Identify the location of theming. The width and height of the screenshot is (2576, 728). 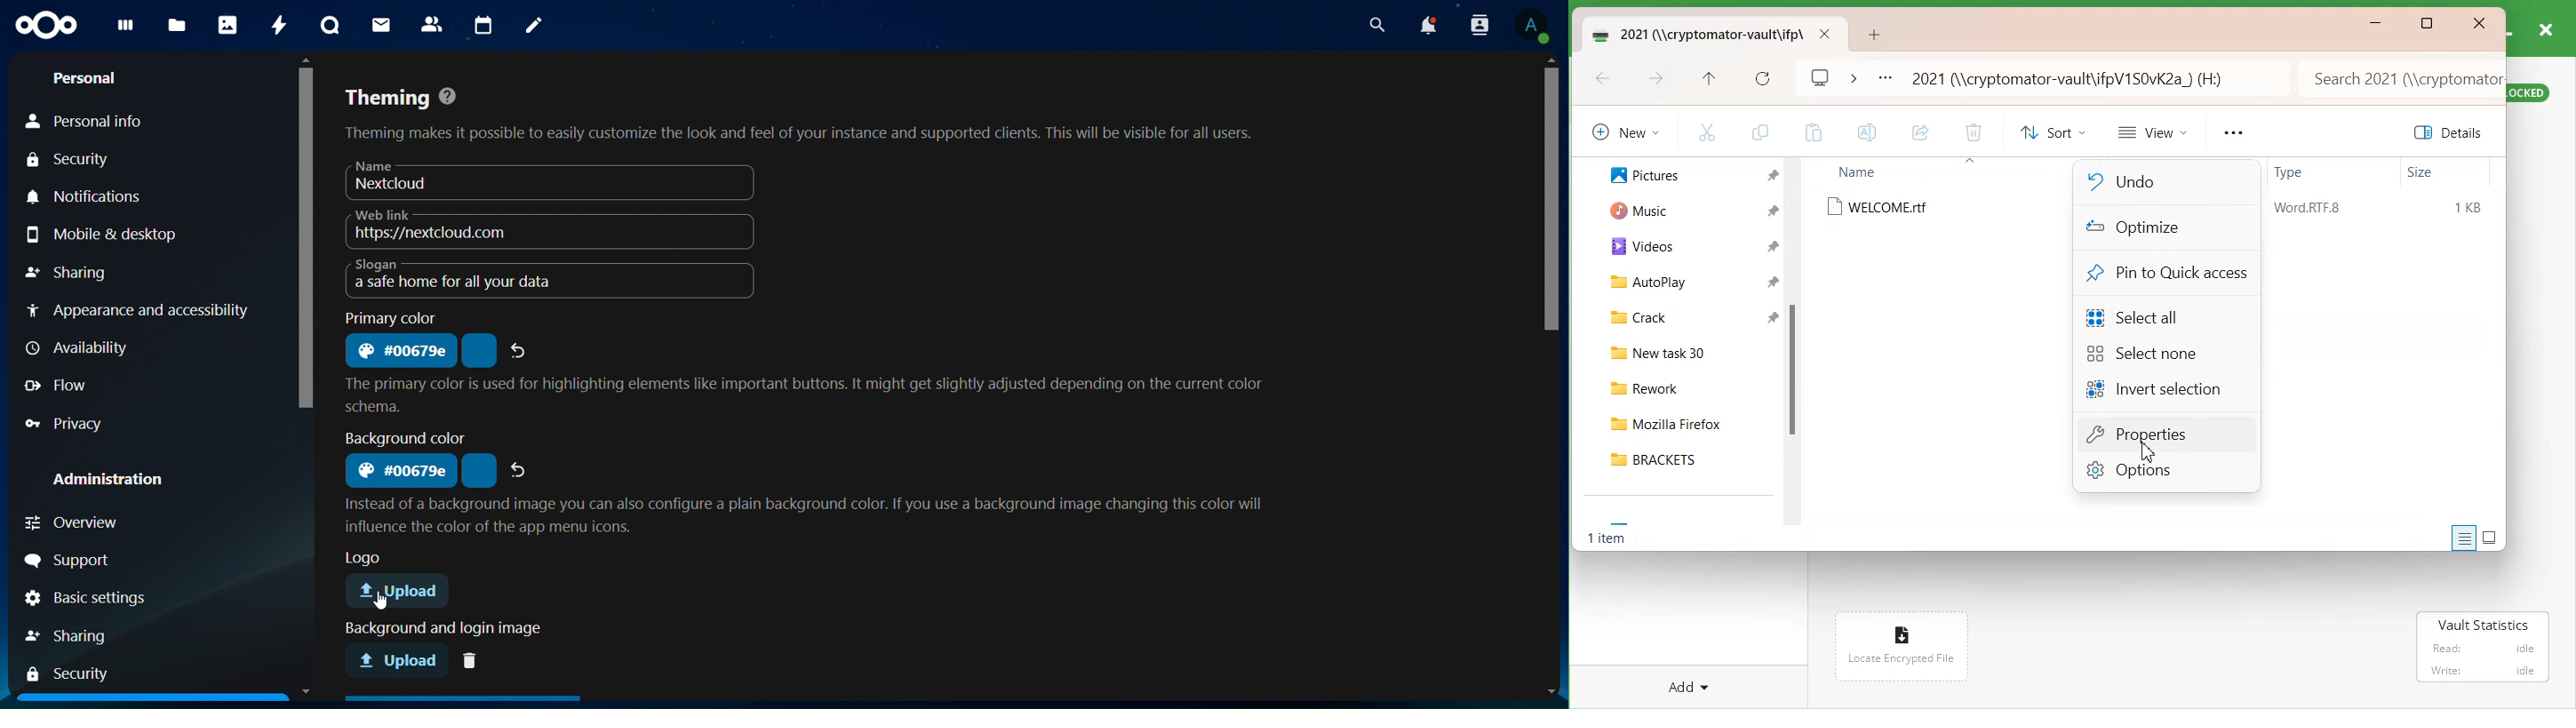
(798, 115).